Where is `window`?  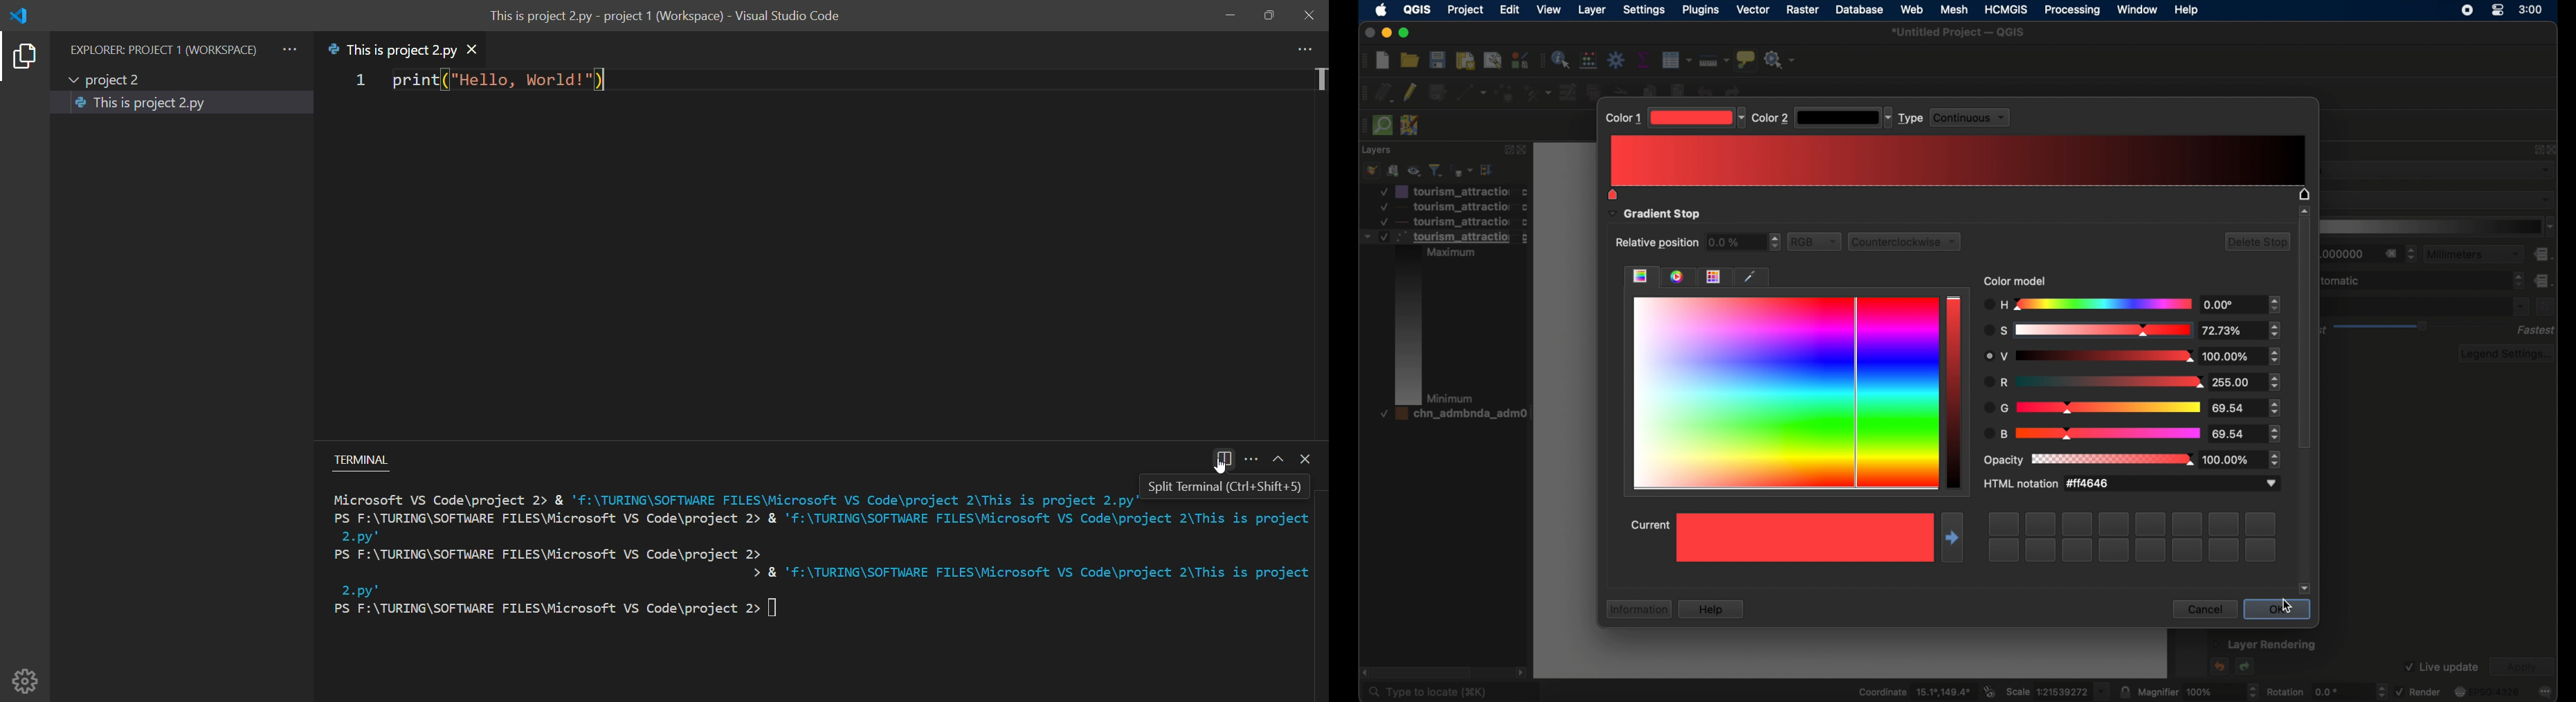 window is located at coordinates (2137, 9).